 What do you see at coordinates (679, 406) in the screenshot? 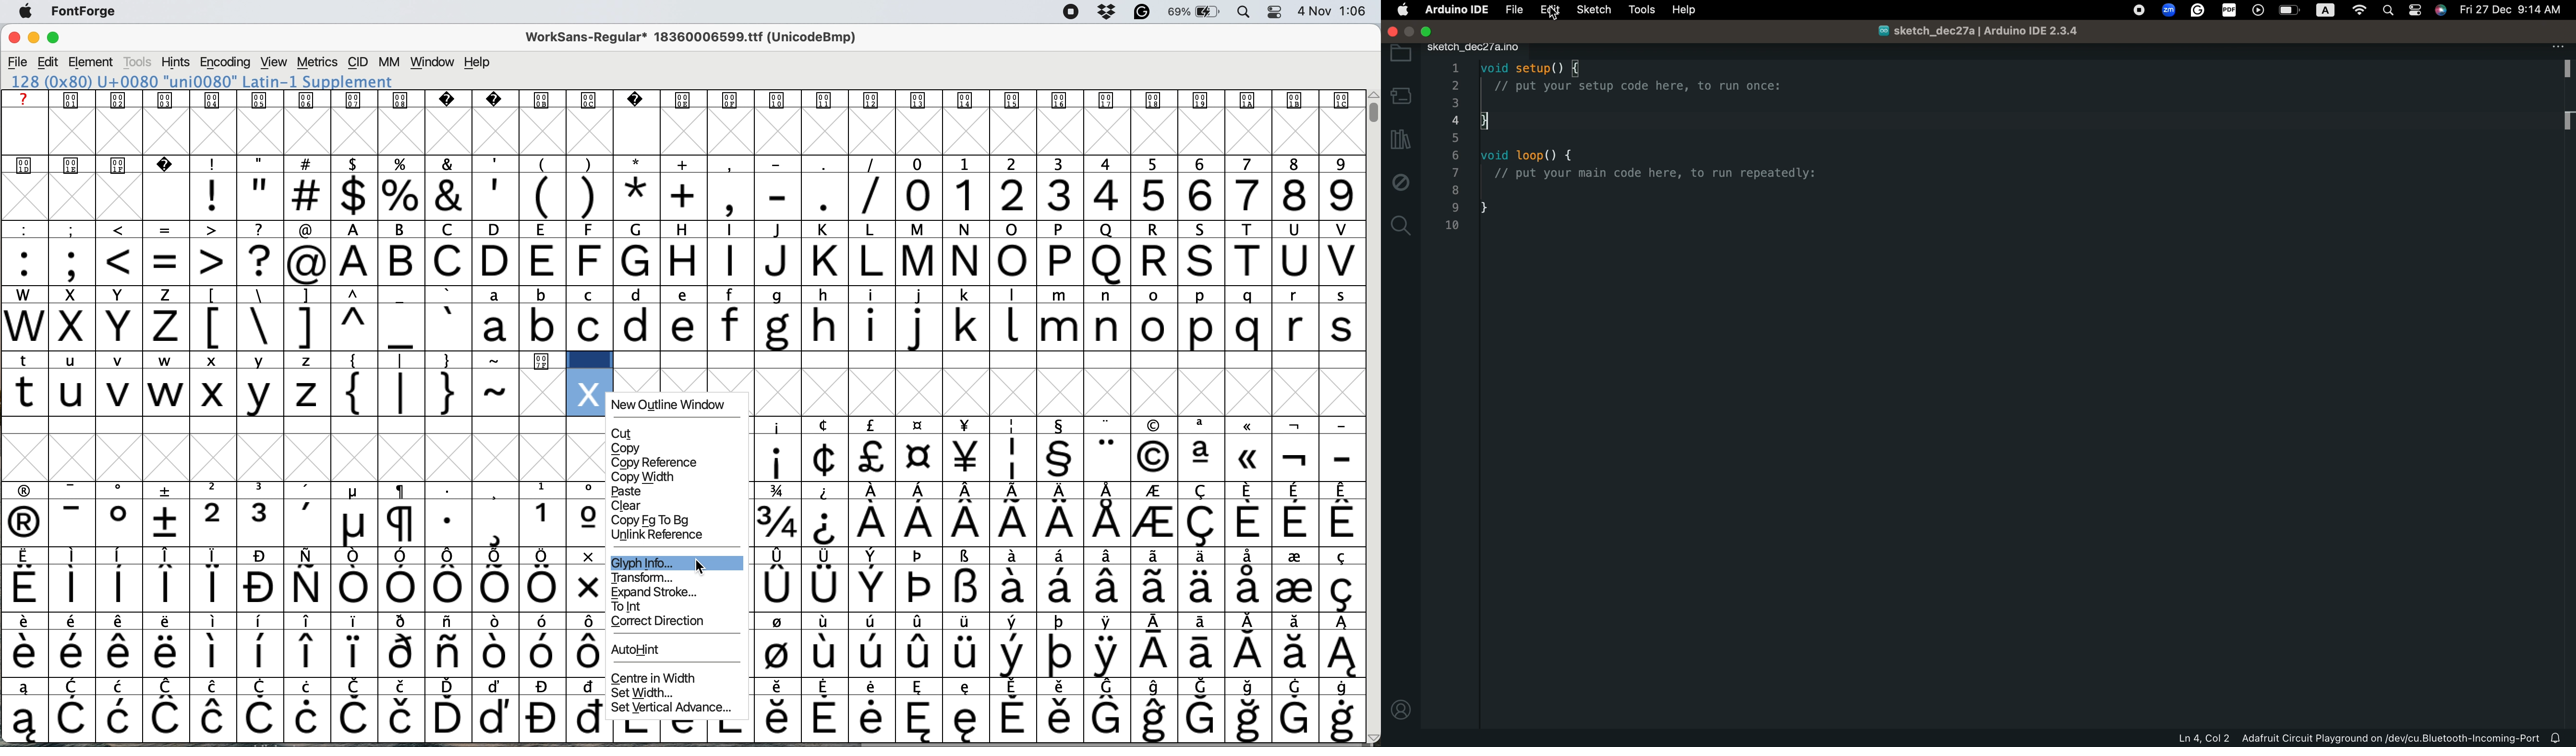
I see `new outline window` at bounding box center [679, 406].